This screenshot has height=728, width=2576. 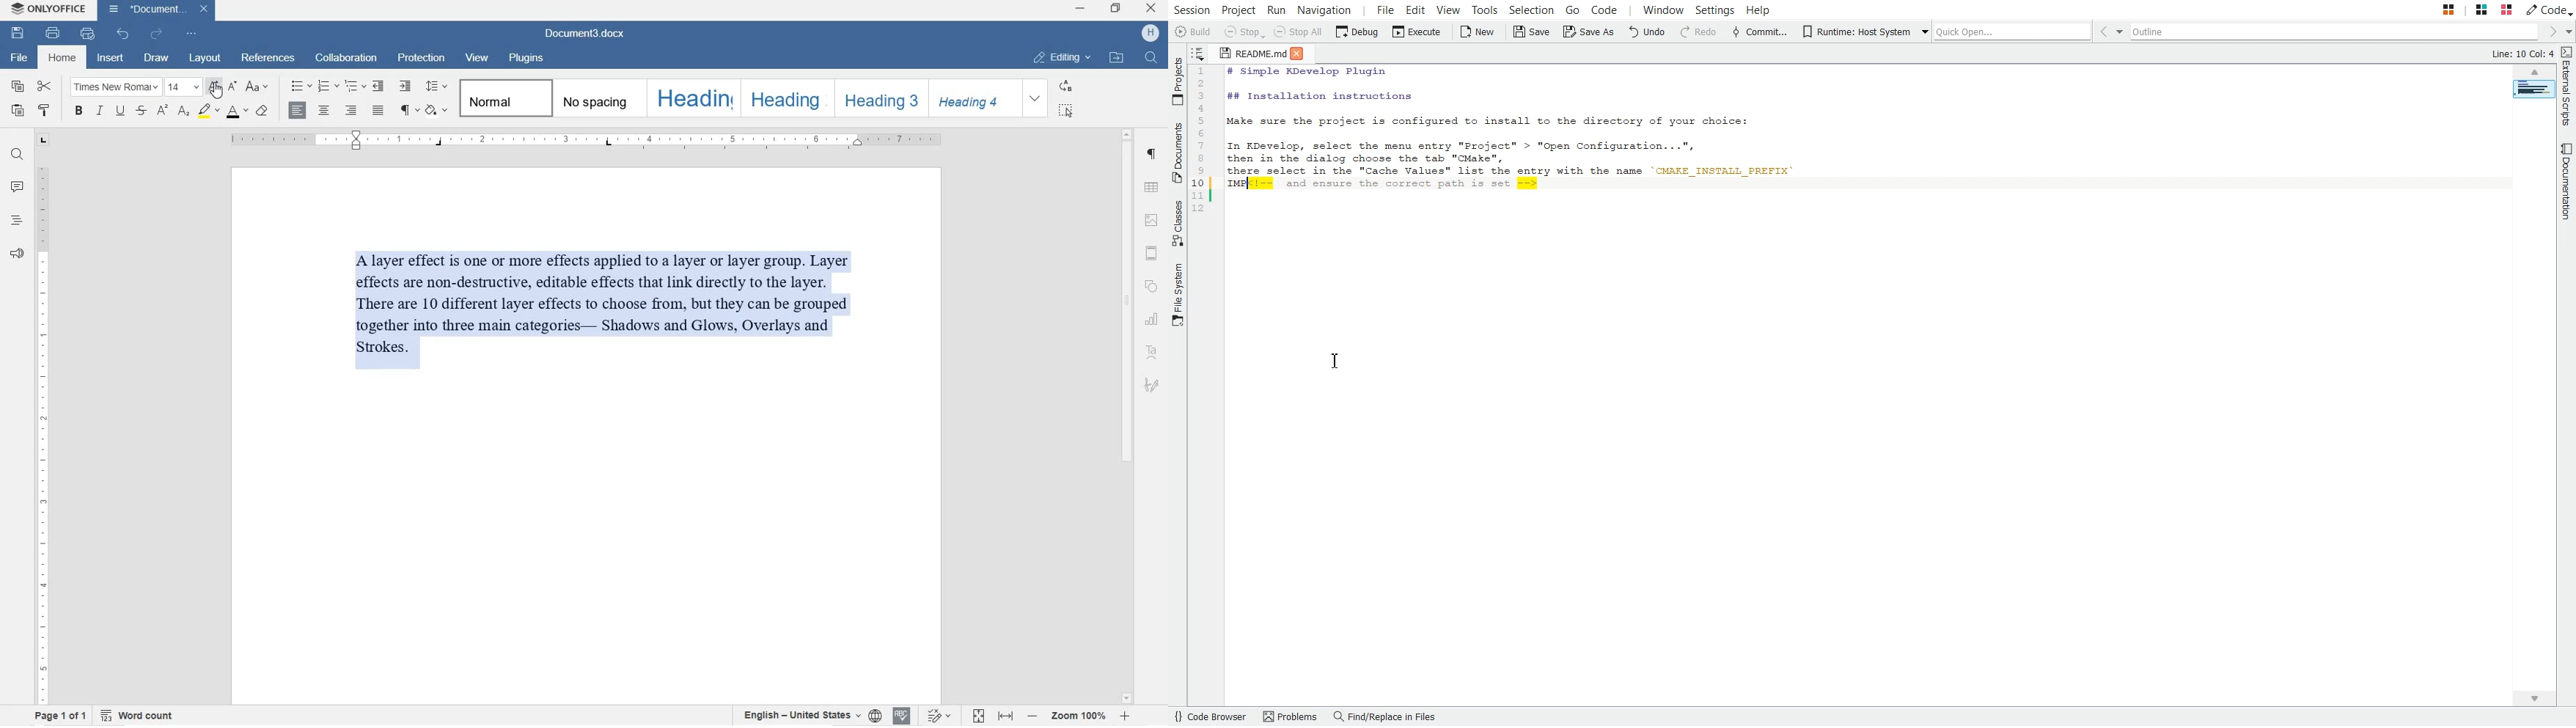 What do you see at coordinates (20, 113) in the screenshot?
I see `PASTE` at bounding box center [20, 113].